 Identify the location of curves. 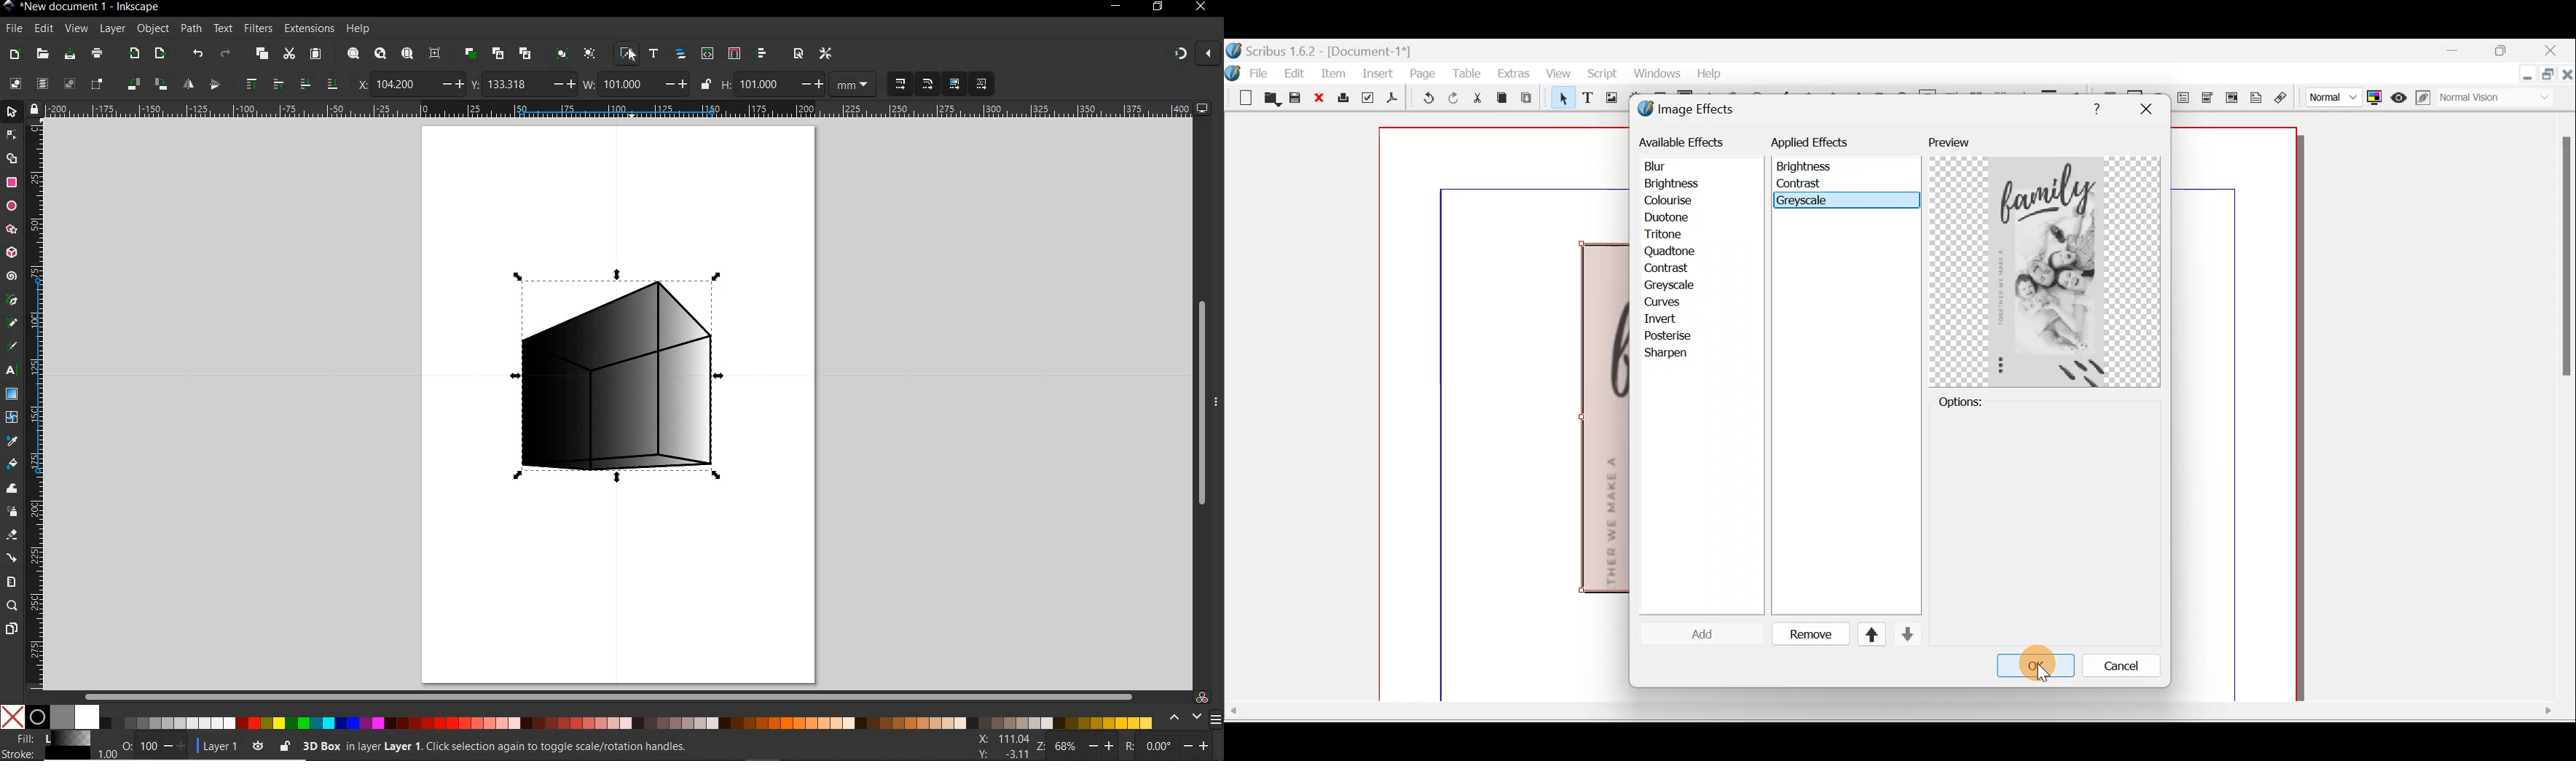
(1679, 302).